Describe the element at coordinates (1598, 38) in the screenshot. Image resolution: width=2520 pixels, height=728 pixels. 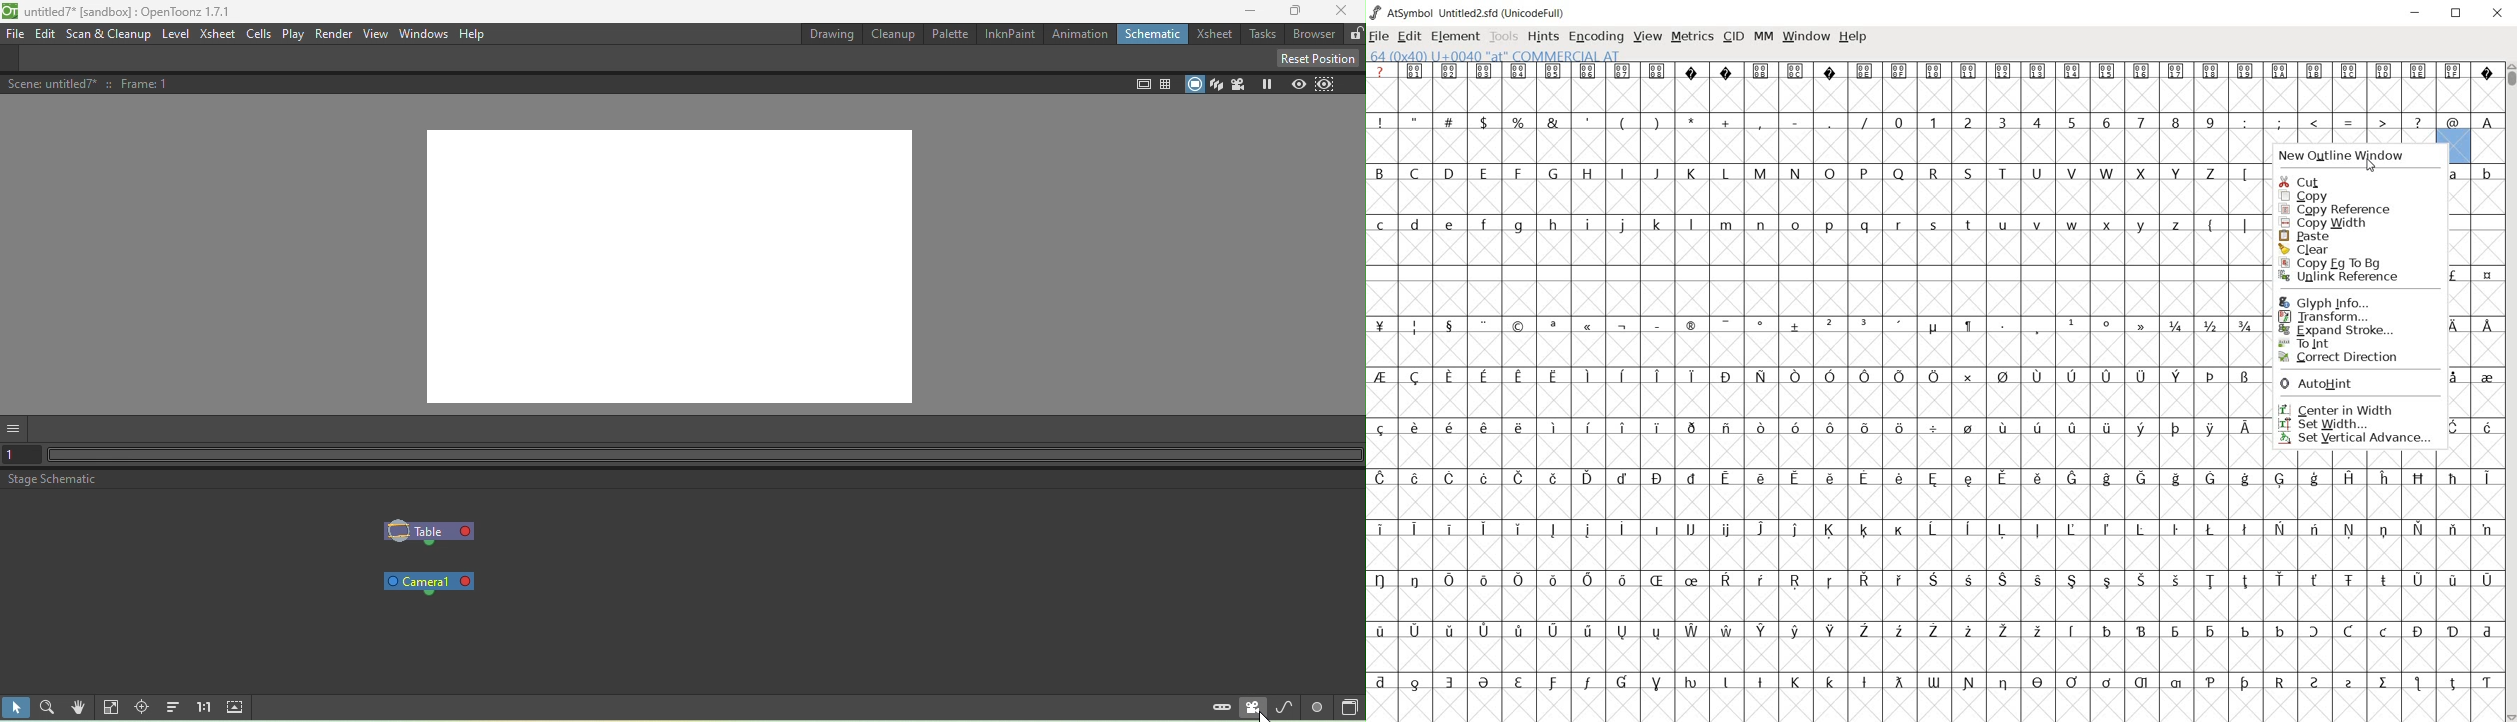
I see `ENCODING` at that location.